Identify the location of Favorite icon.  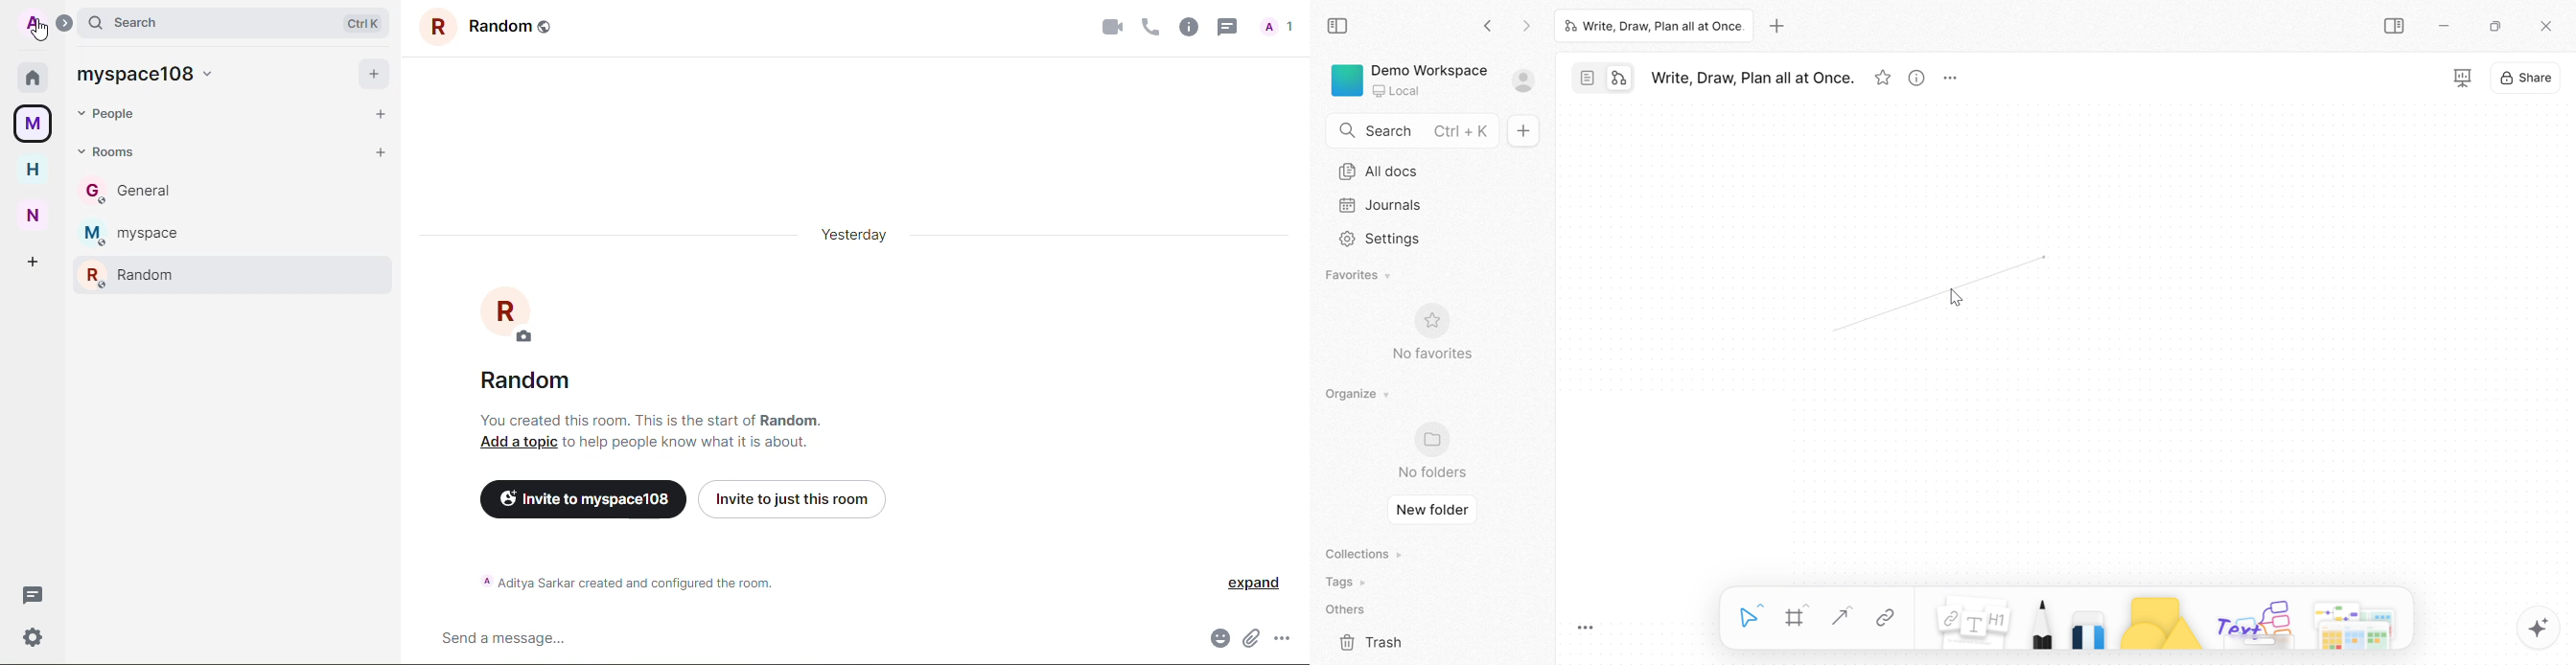
(1435, 321).